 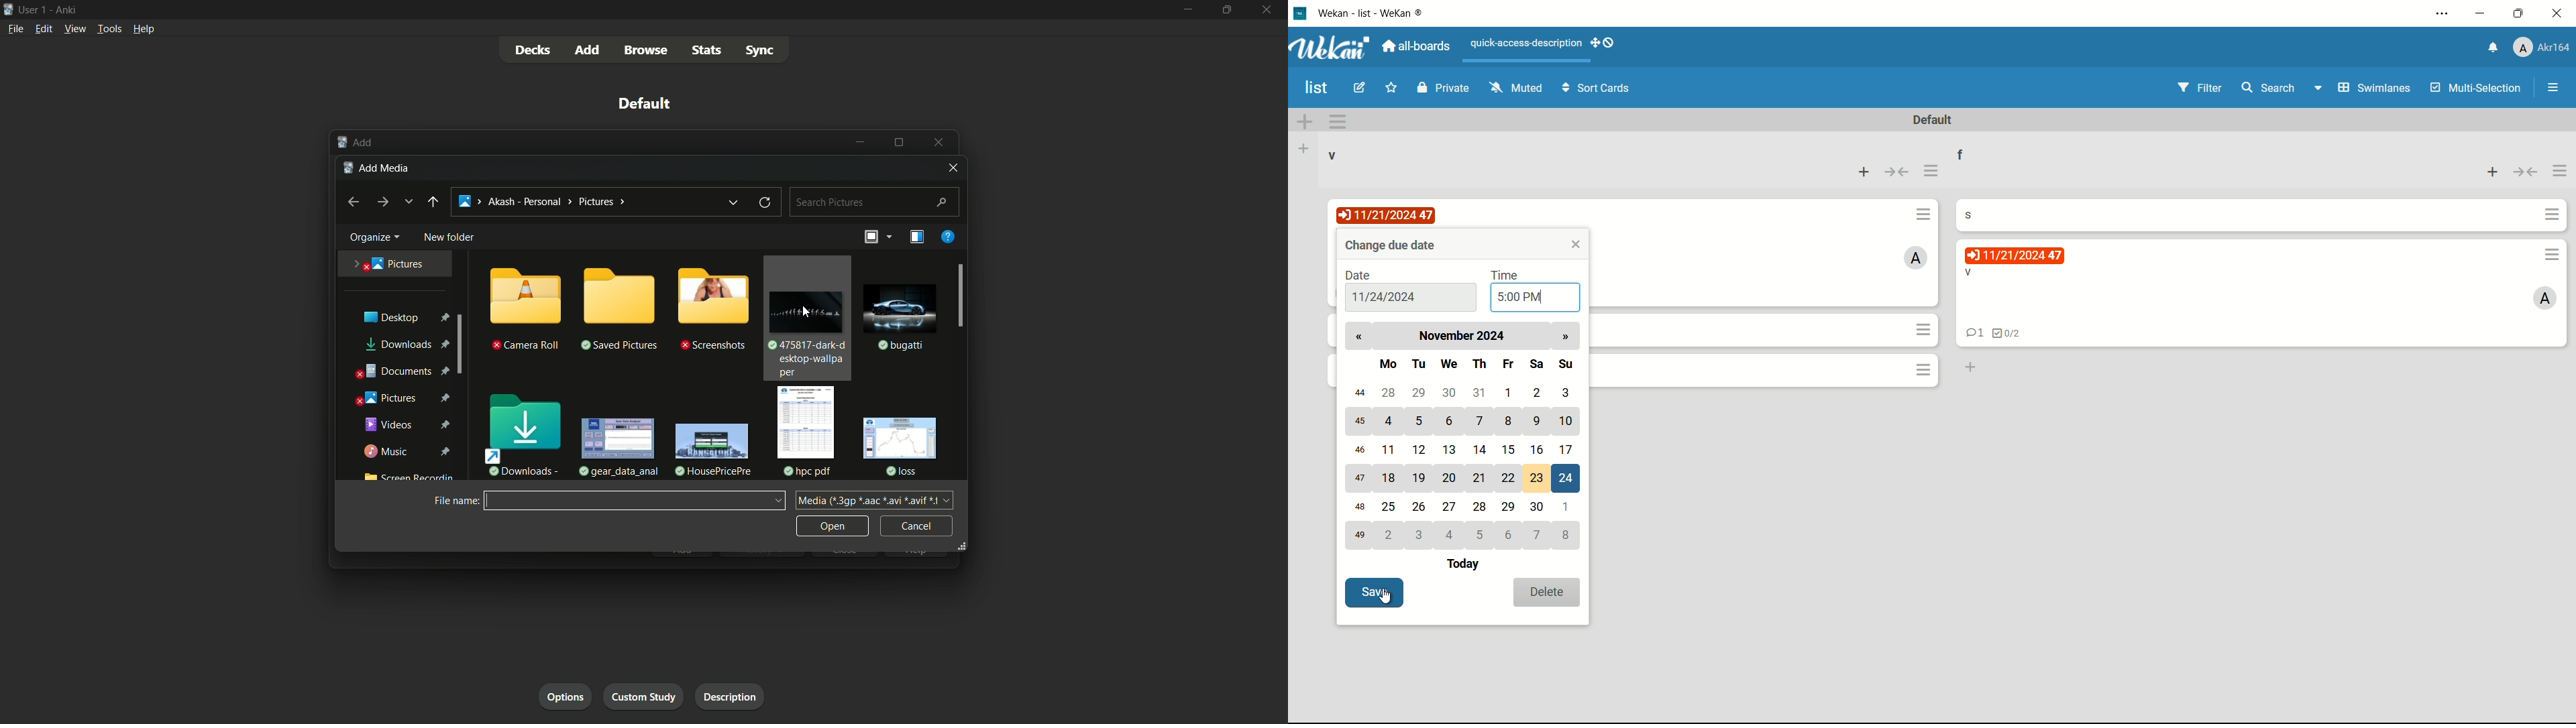 I want to click on file name, so click(x=453, y=501).